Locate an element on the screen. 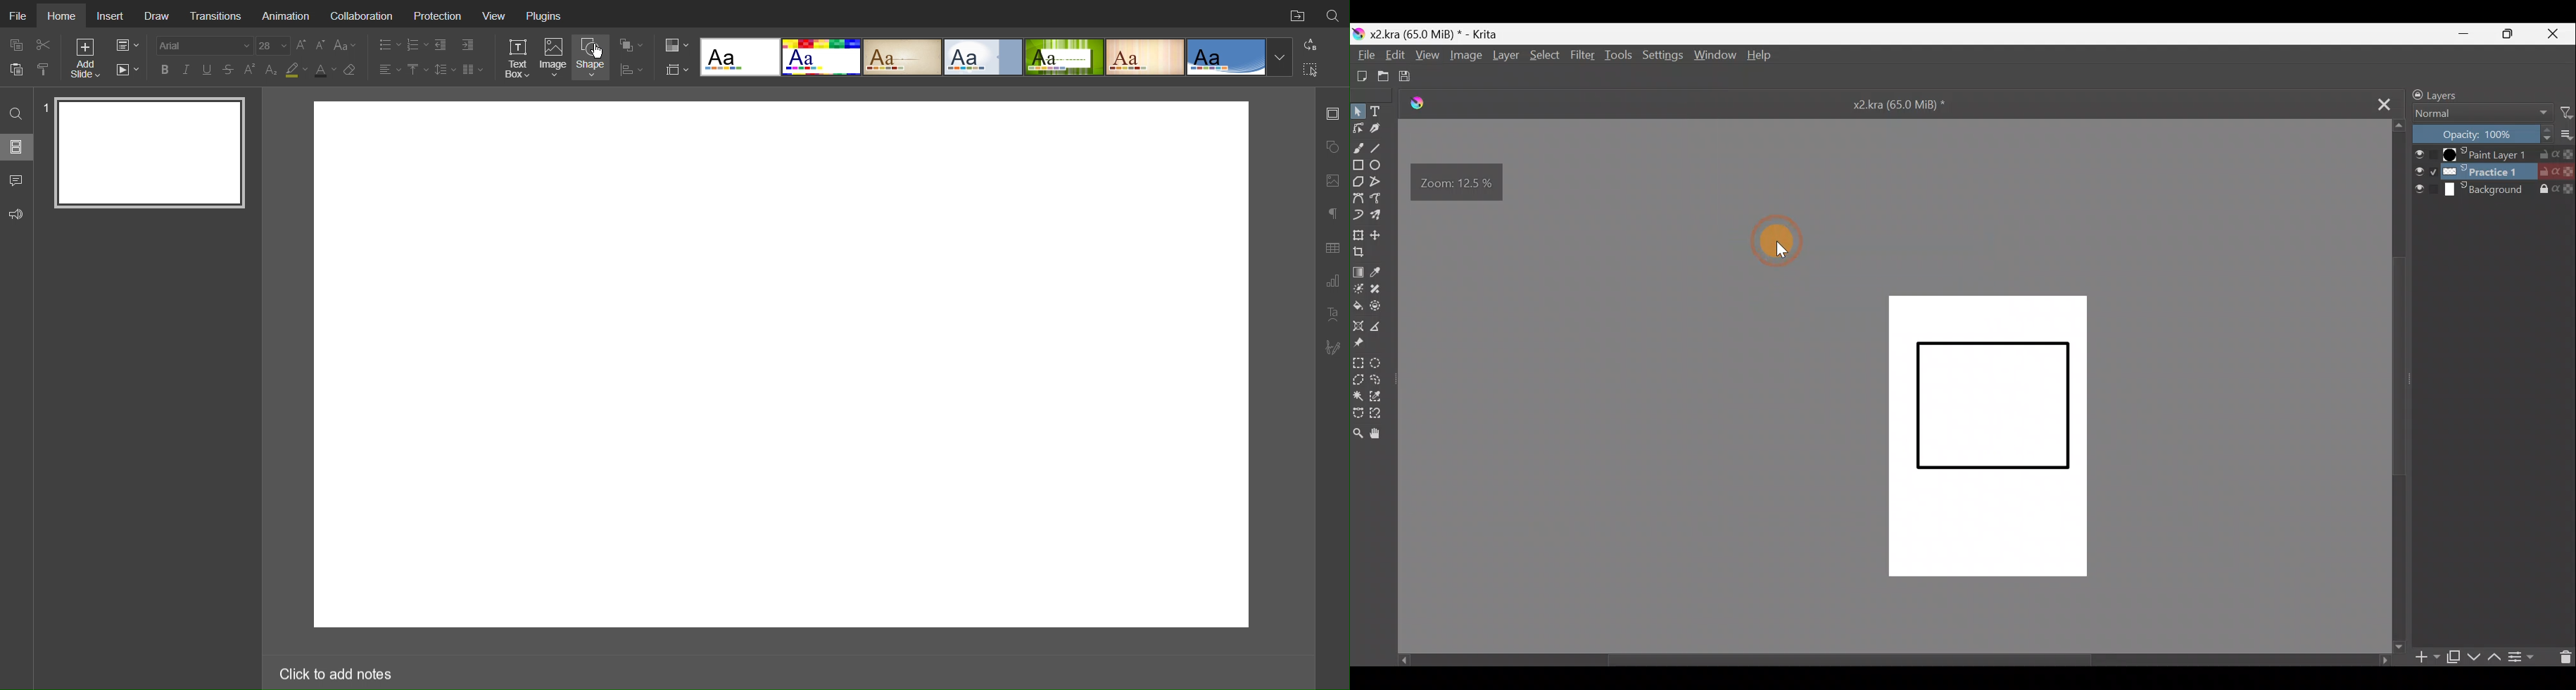 Image resolution: width=2576 pixels, height=700 pixels. Background is located at coordinates (2494, 189).